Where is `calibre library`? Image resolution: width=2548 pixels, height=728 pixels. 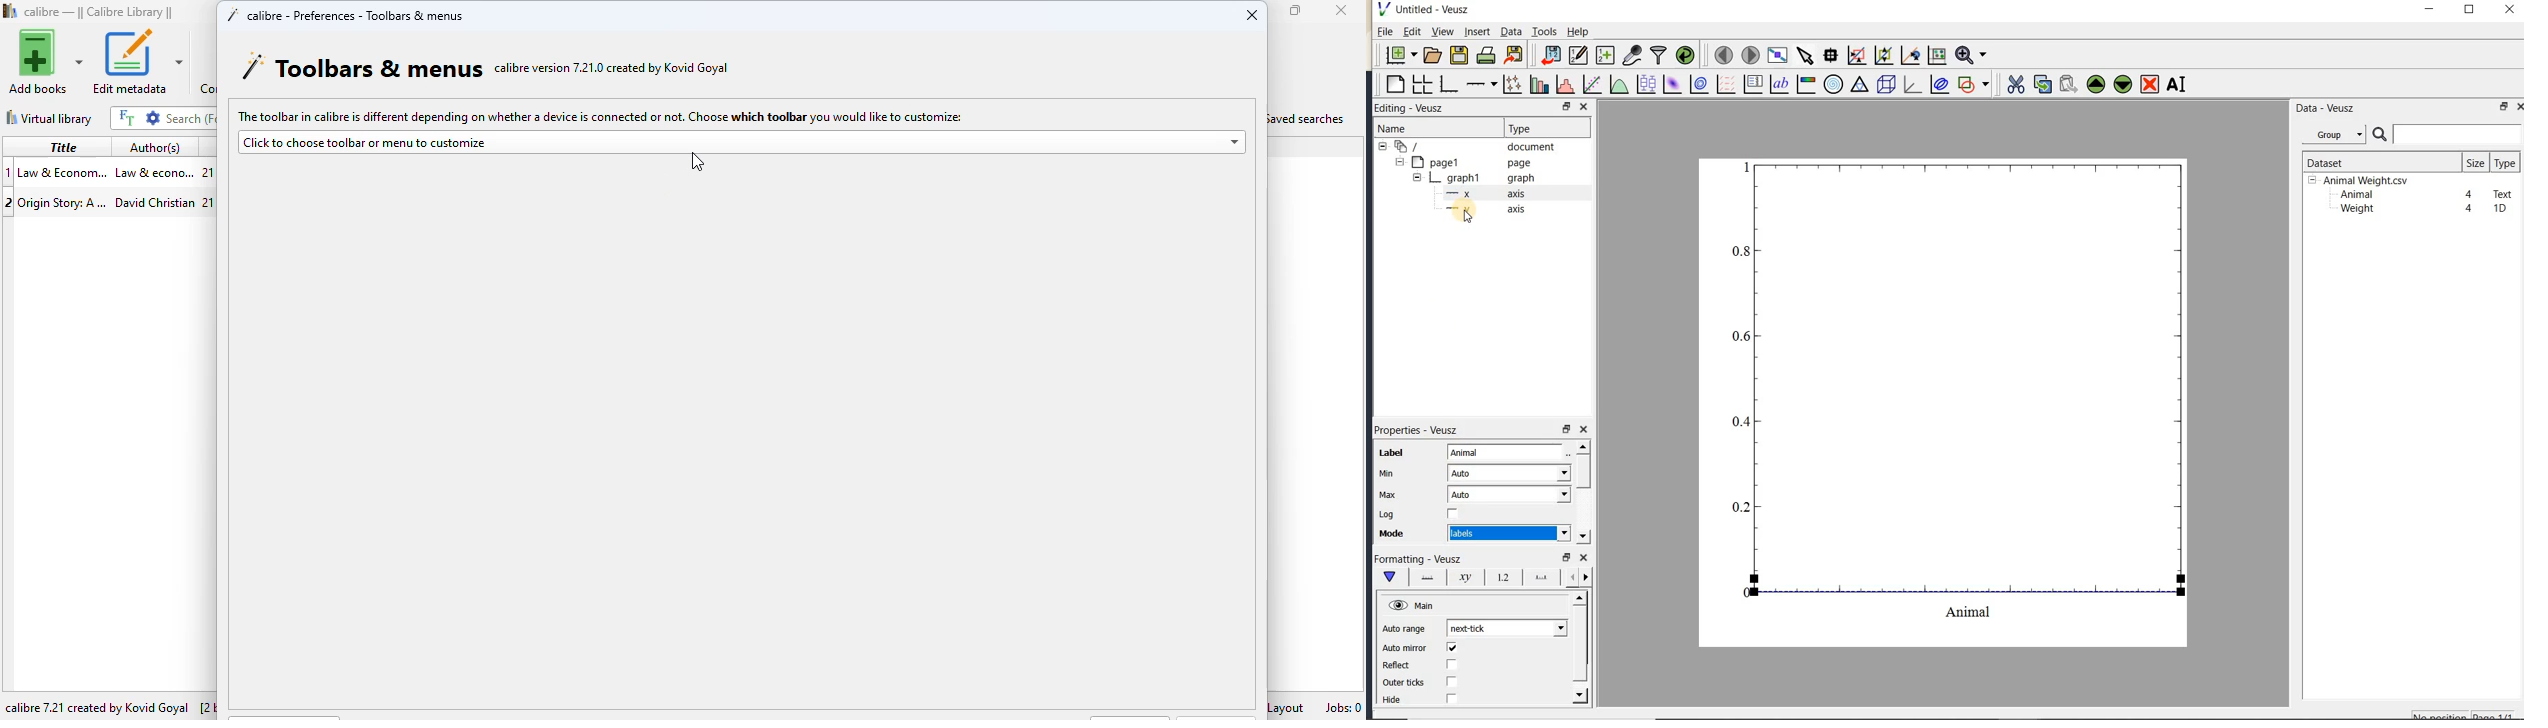
calibre library is located at coordinates (100, 12).